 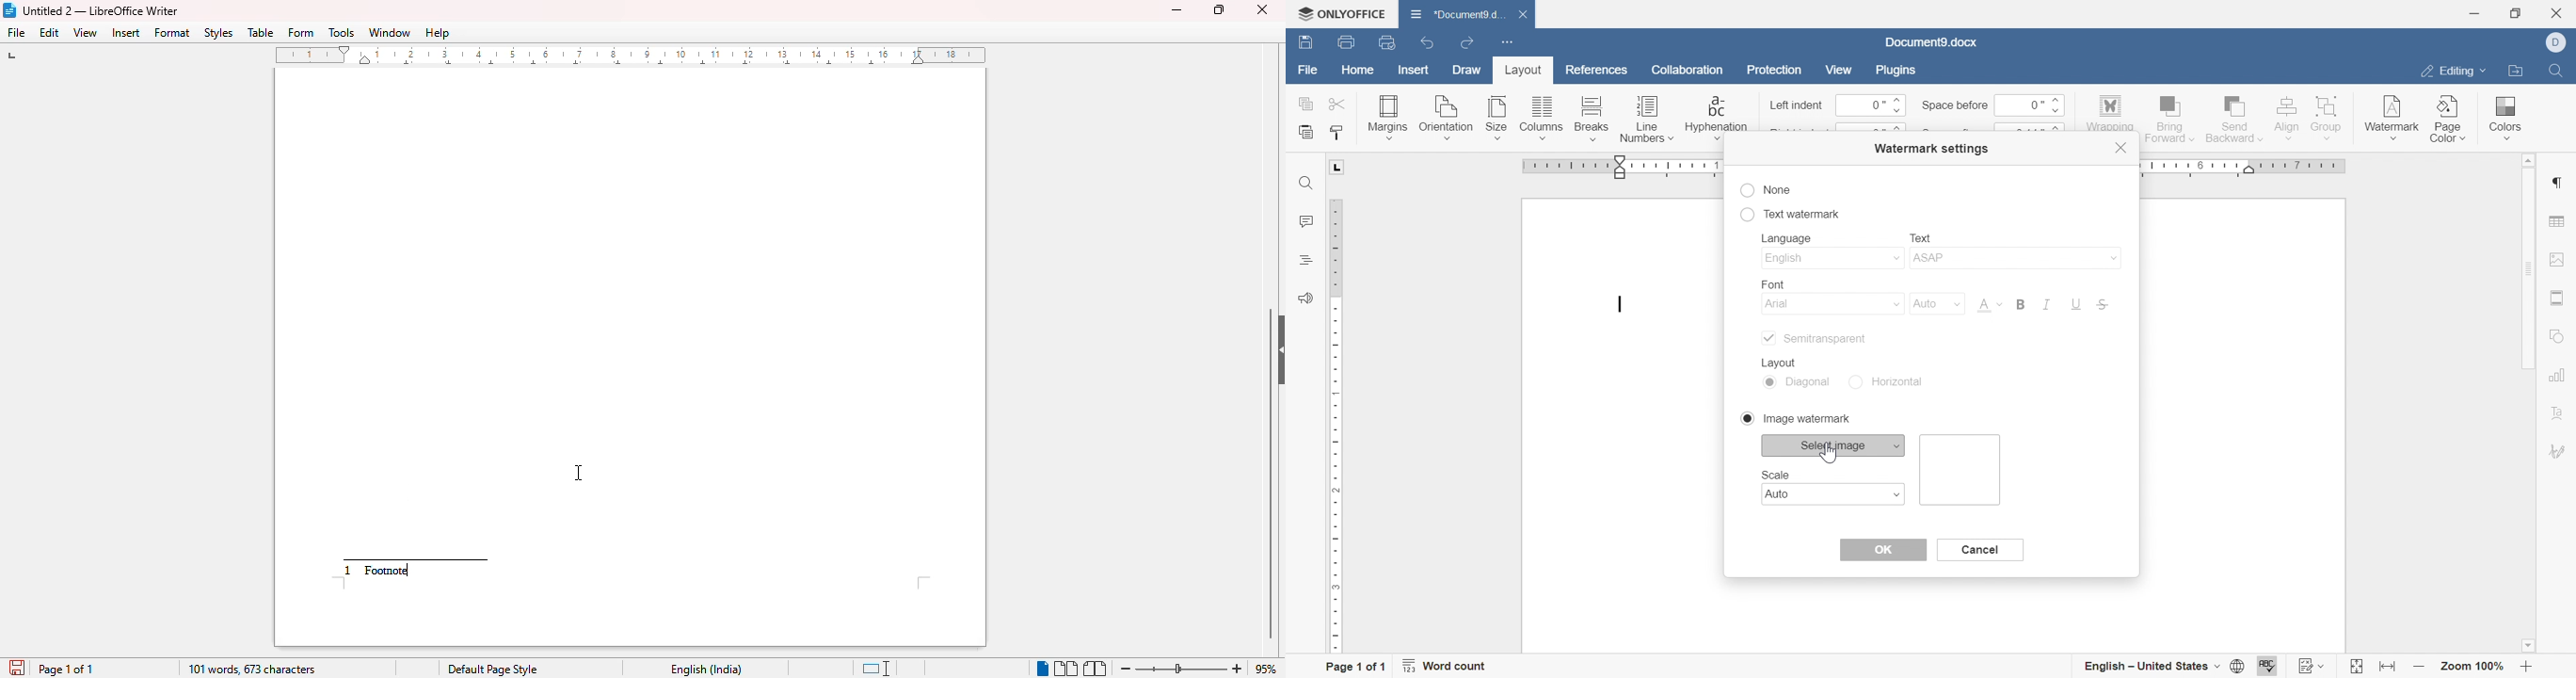 I want to click on single-page view, so click(x=1041, y=669).